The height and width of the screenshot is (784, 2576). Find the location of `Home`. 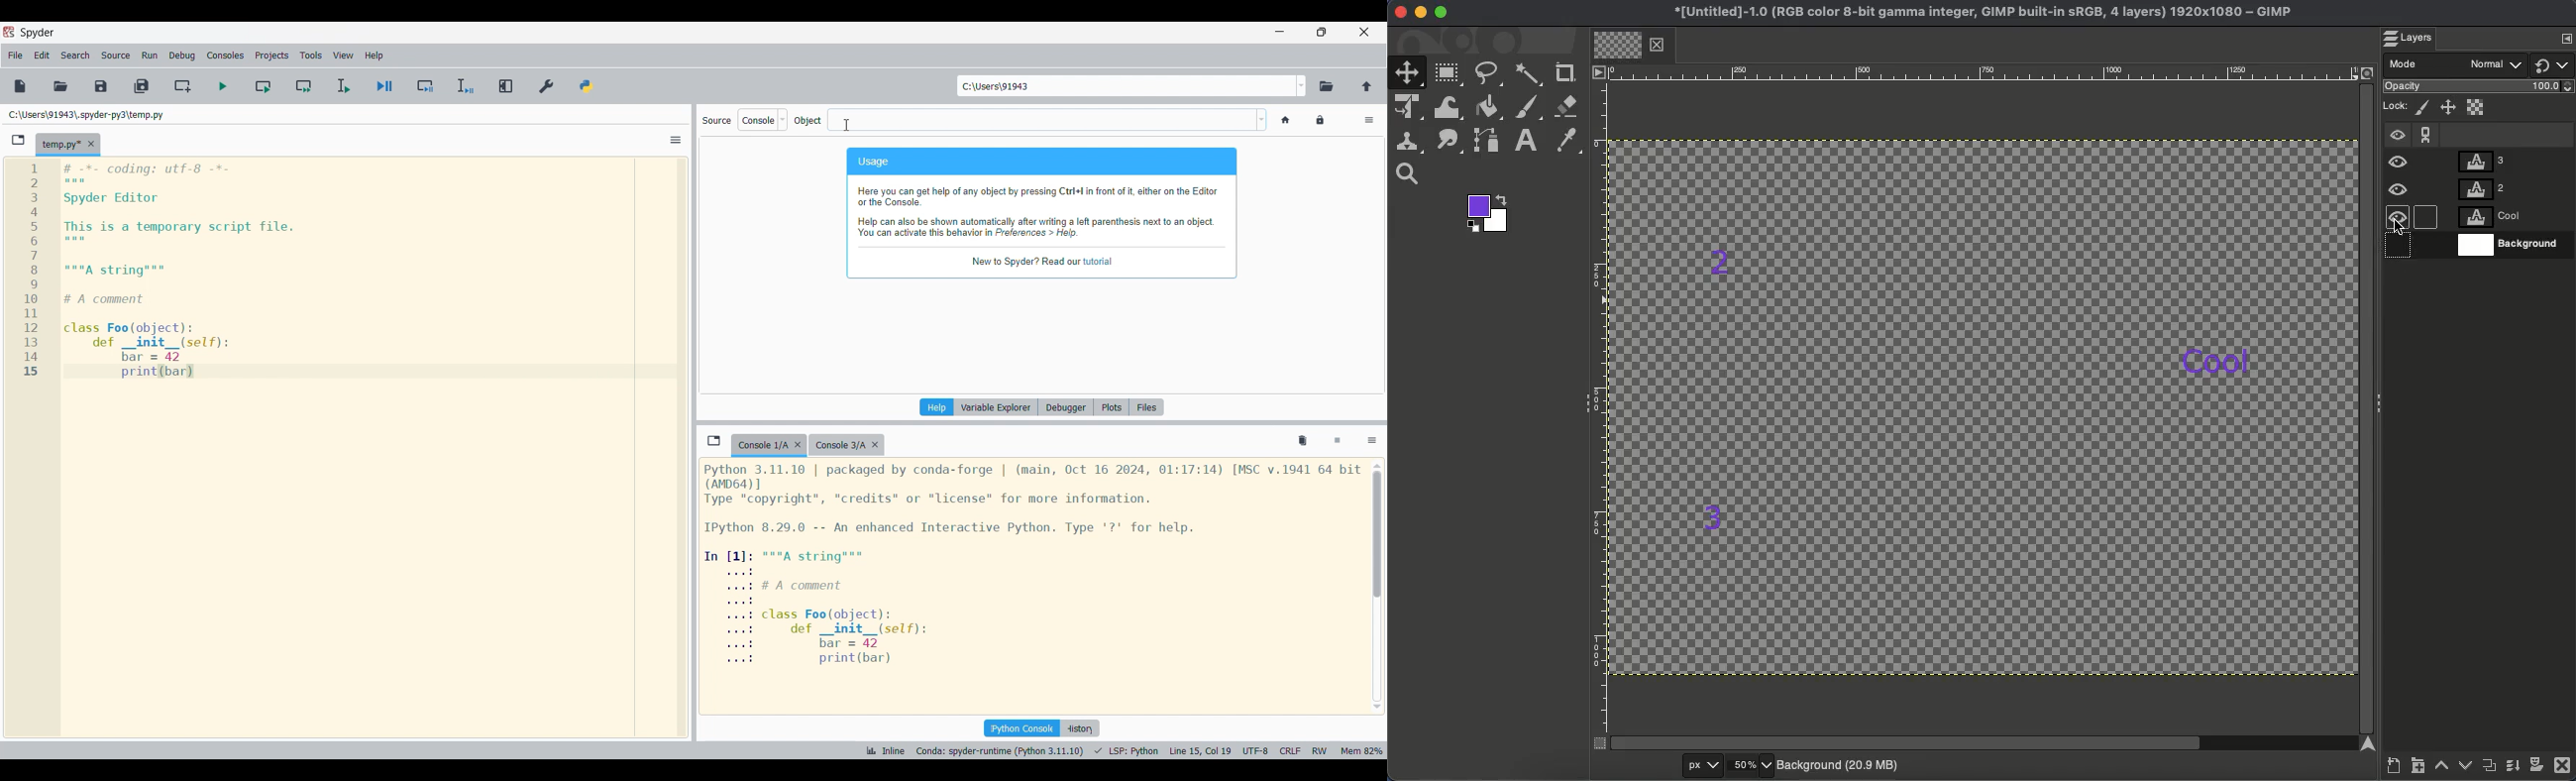

Home is located at coordinates (1287, 120).